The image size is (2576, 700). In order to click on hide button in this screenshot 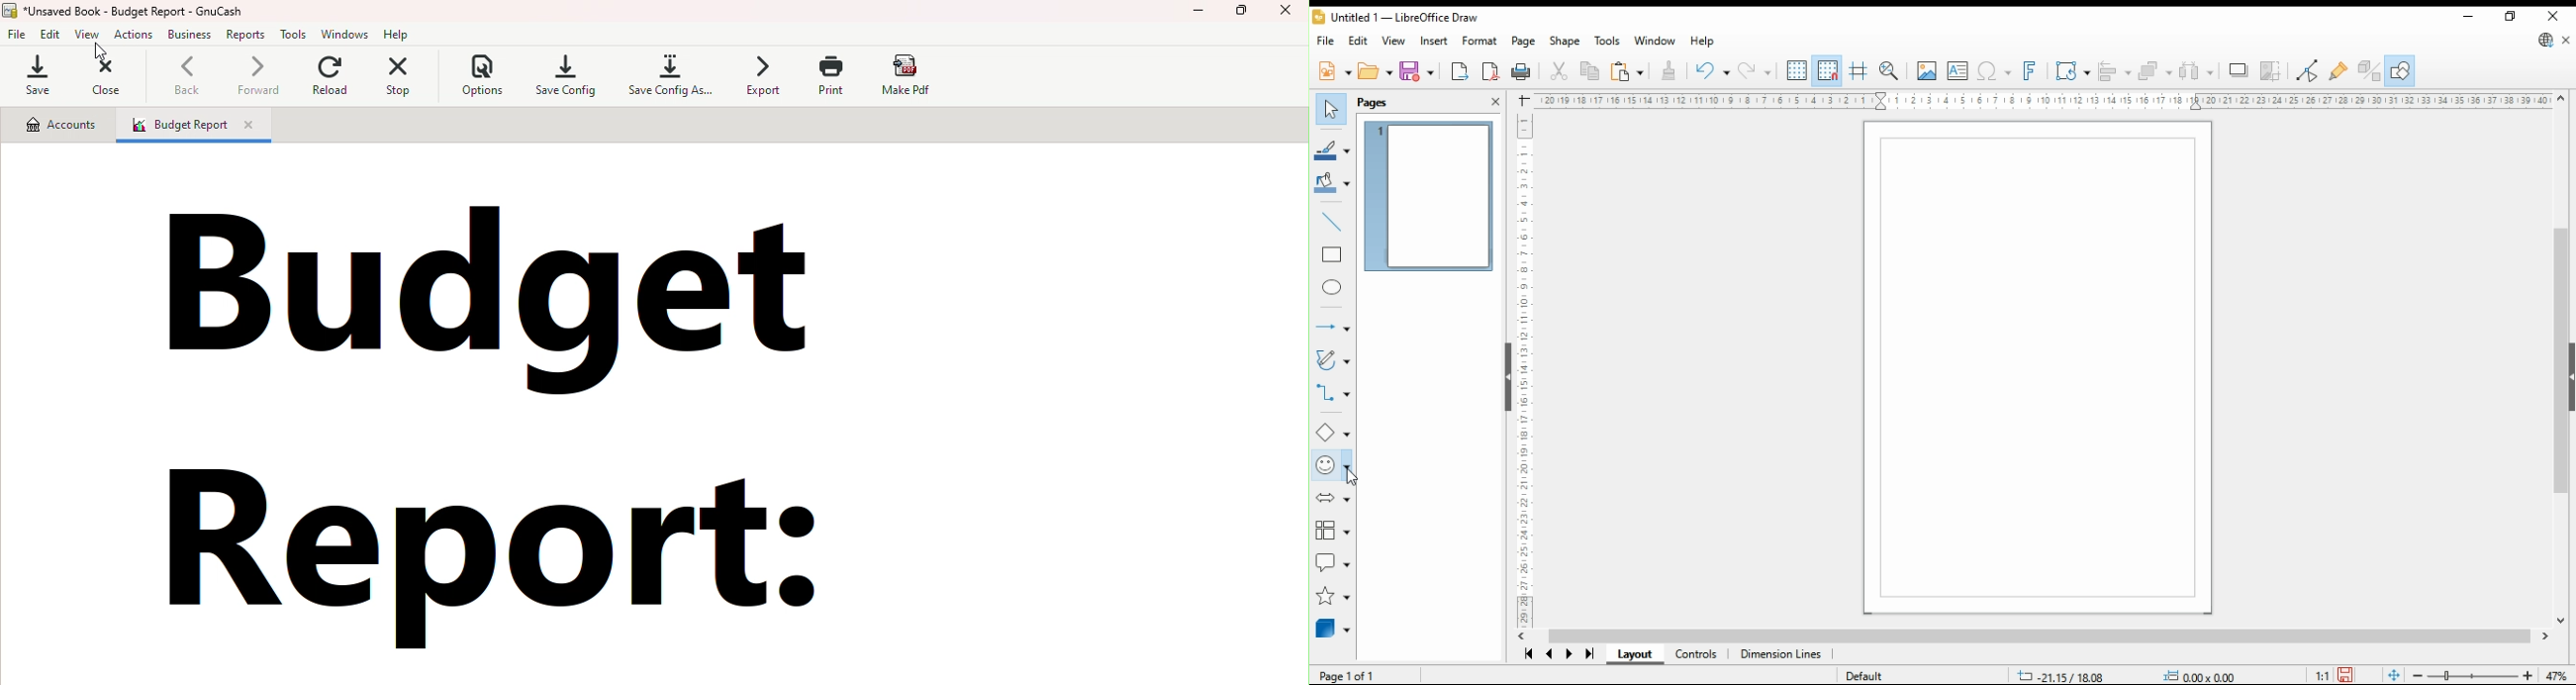, I will do `click(1506, 376)`.